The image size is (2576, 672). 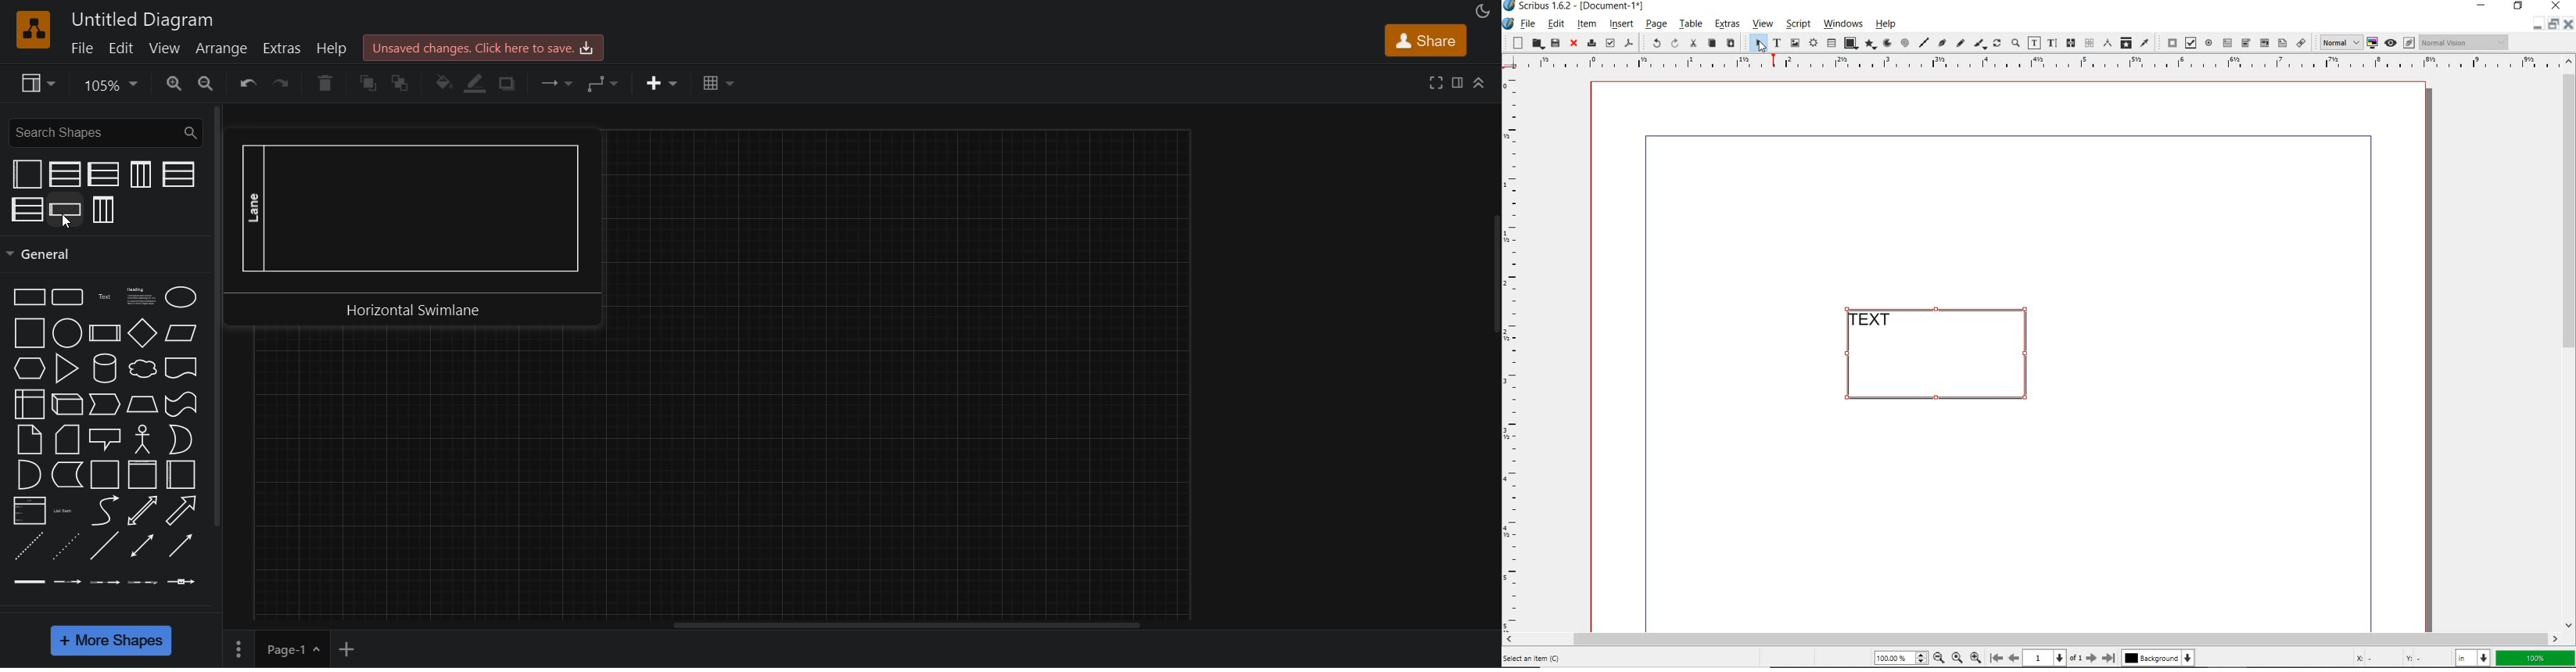 What do you see at coordinates (139, 298) in the screenshot?
I see `heading text box` at bounding box center [139, 298].